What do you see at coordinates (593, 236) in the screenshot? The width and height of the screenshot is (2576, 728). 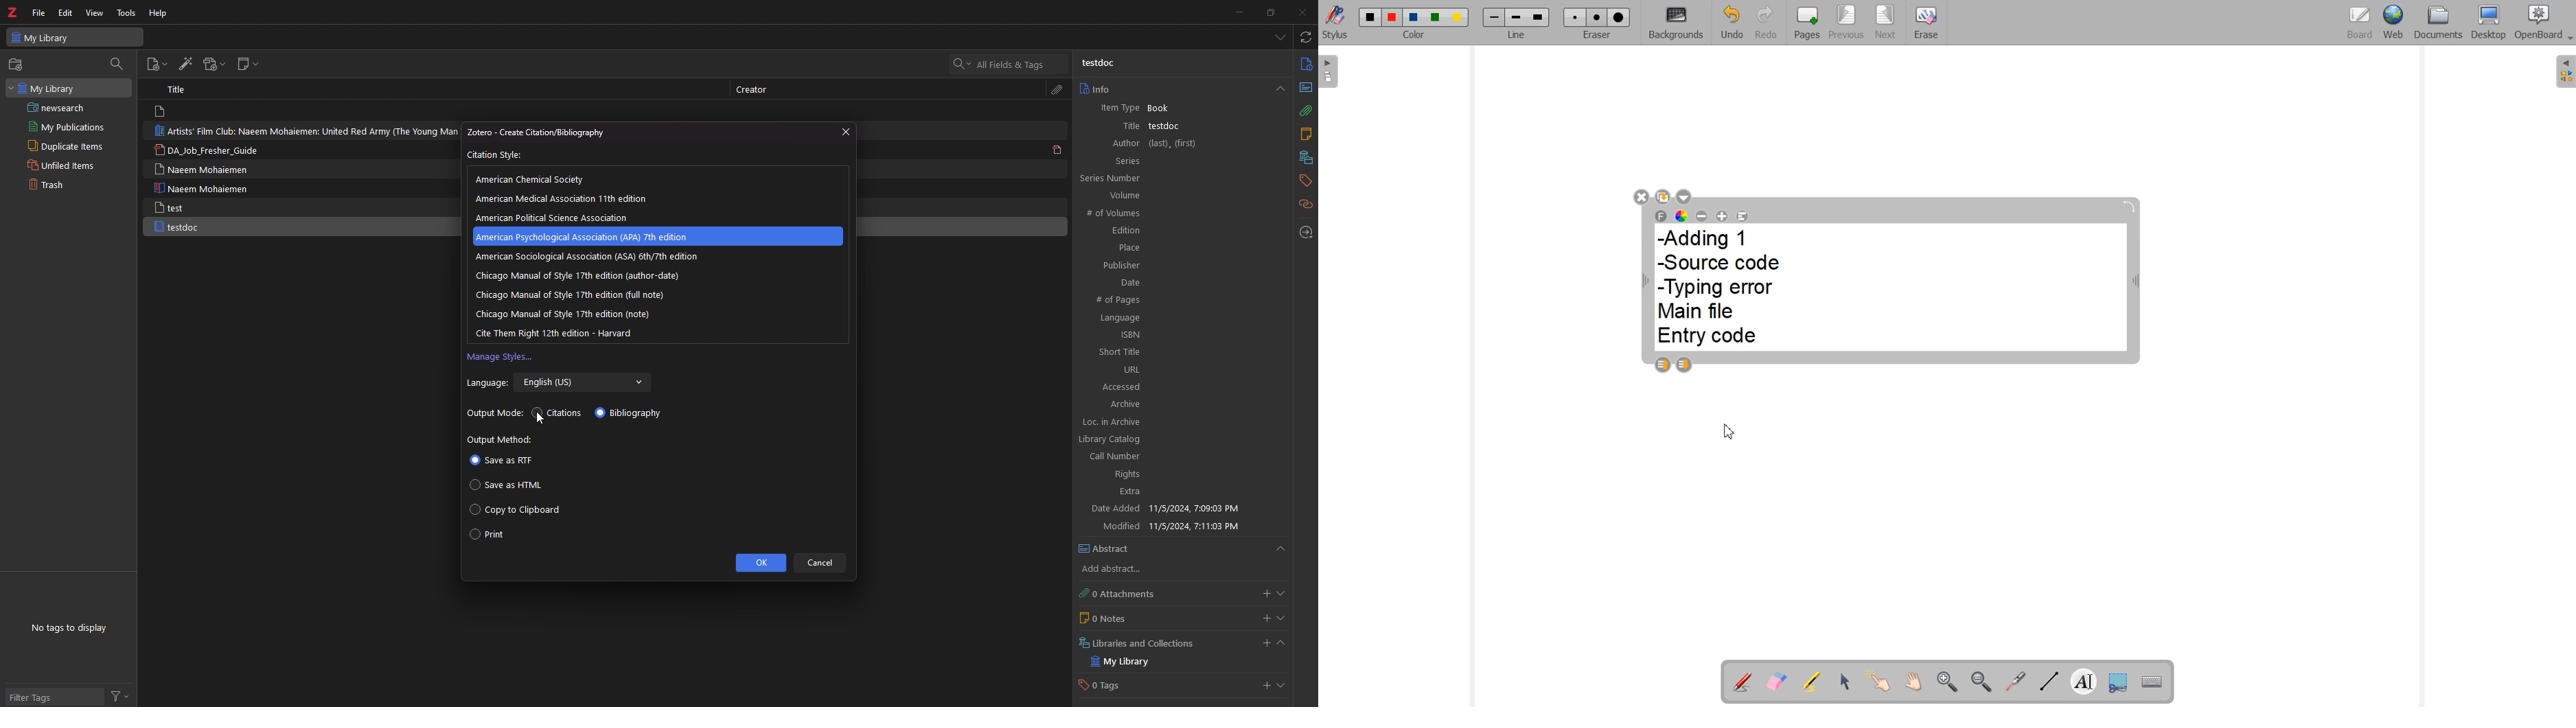 I see `American Psychological Association (APA) 7th edition` at bounding box center [593, 236].